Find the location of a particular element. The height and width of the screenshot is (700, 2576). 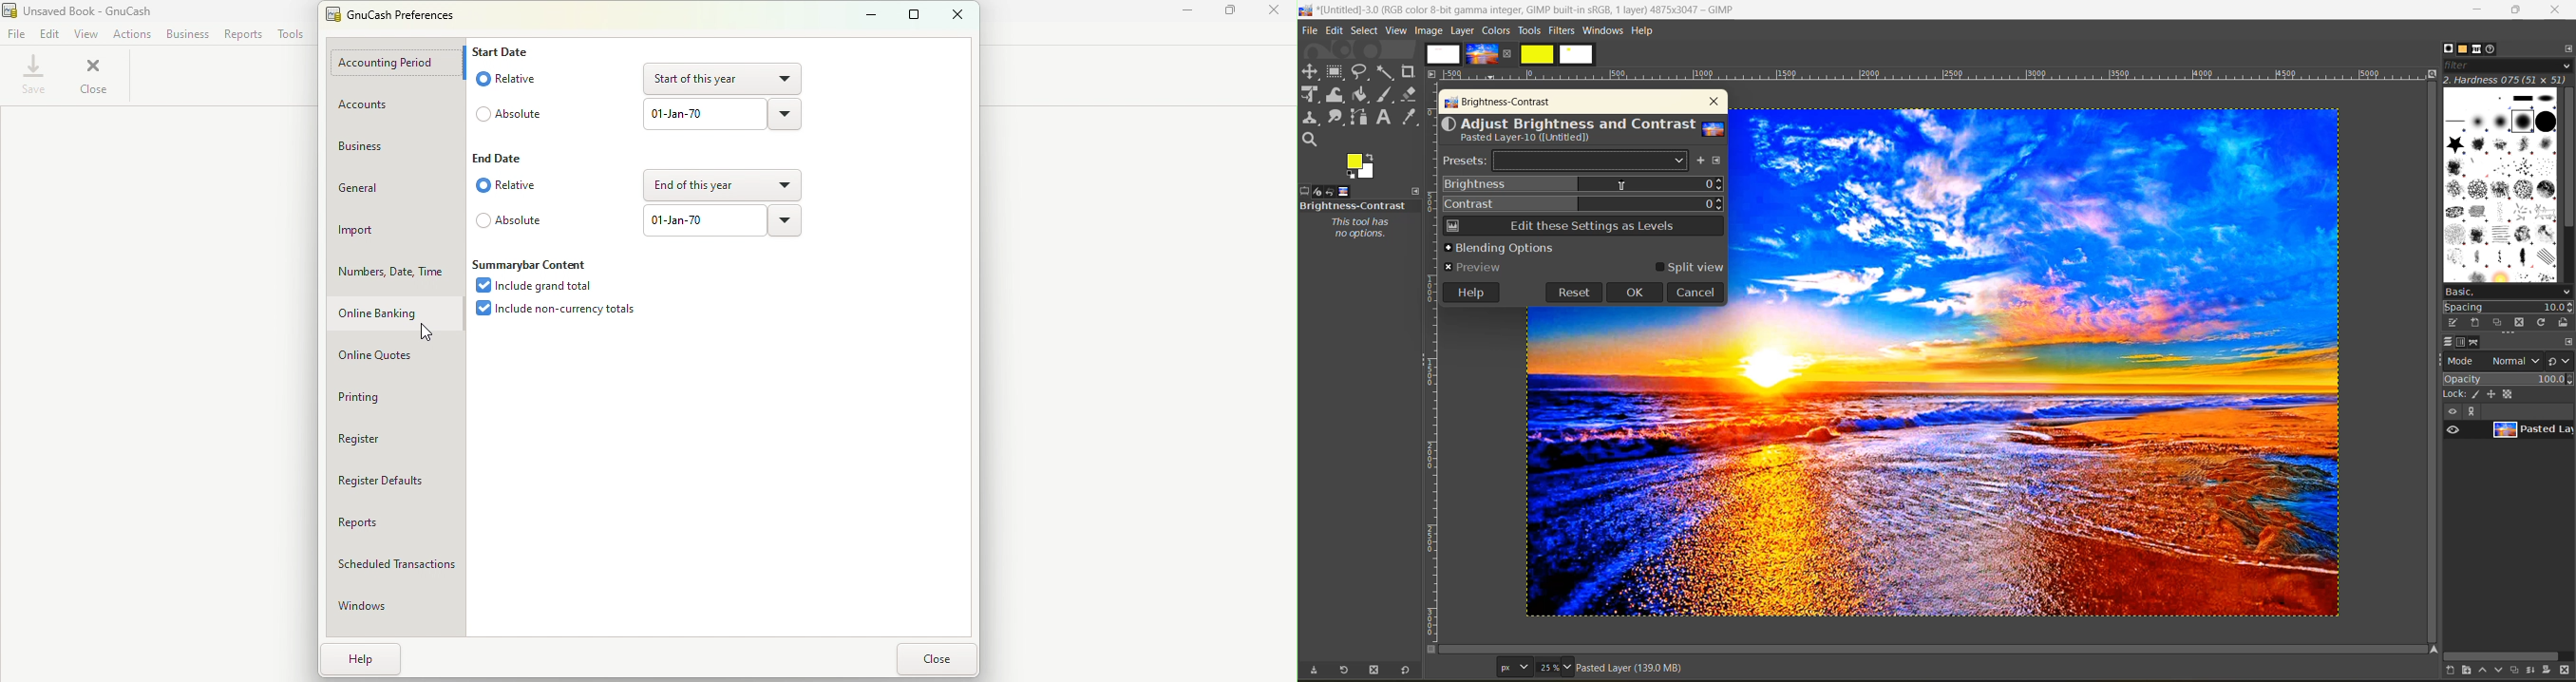

Printing is located at coordinates (384, 397).